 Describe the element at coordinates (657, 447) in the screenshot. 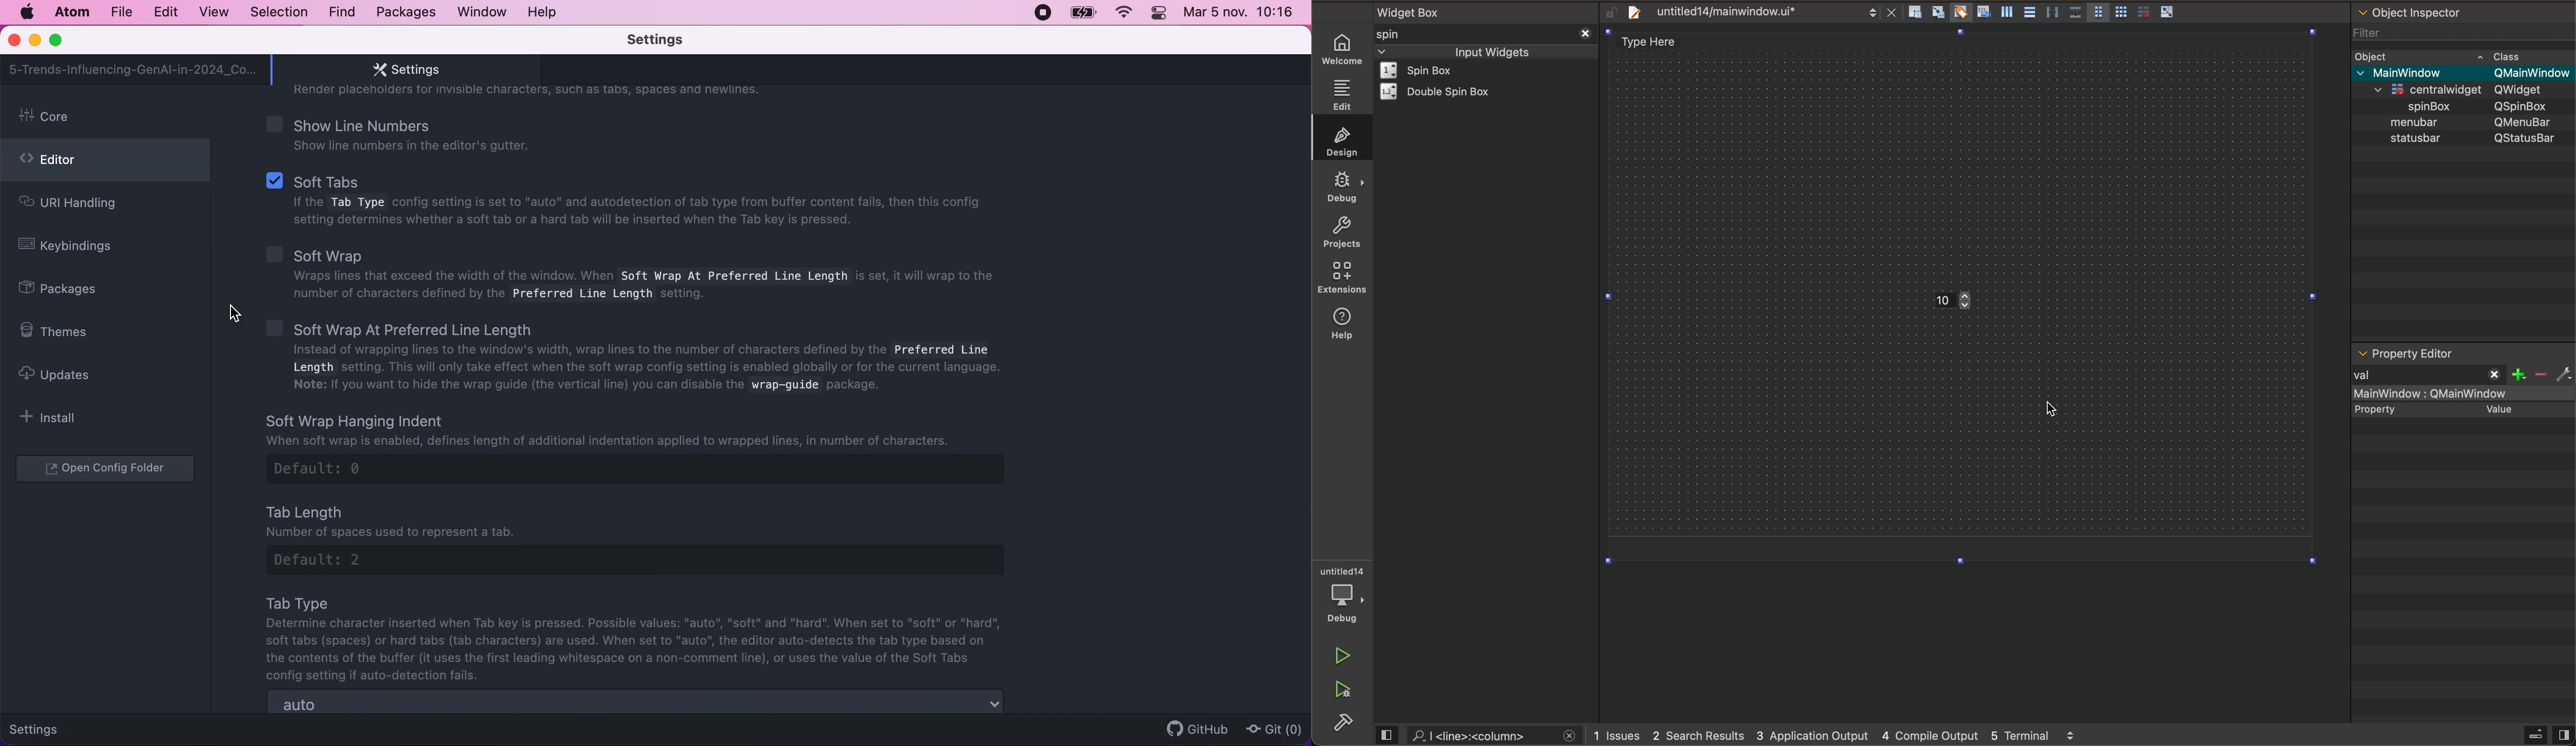

I see `soft wrap hanging indent` at that location.